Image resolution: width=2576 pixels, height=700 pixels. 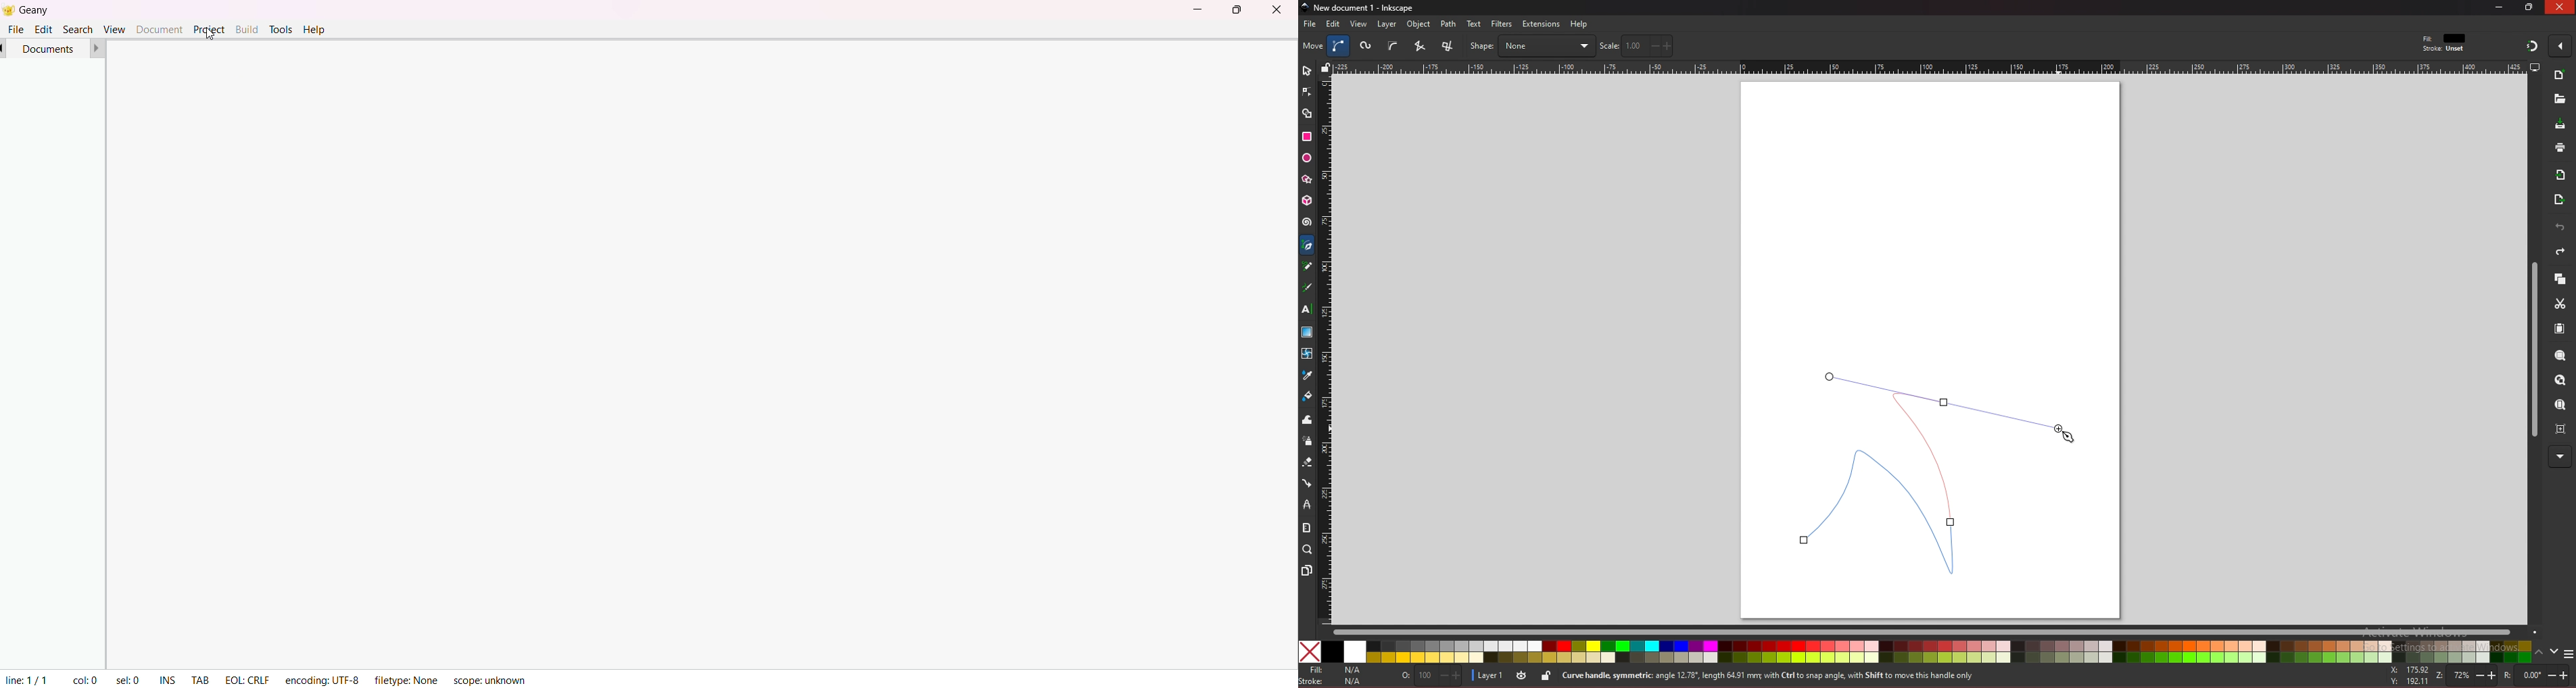 I want to click on lock, so click(x=1546, y=675).